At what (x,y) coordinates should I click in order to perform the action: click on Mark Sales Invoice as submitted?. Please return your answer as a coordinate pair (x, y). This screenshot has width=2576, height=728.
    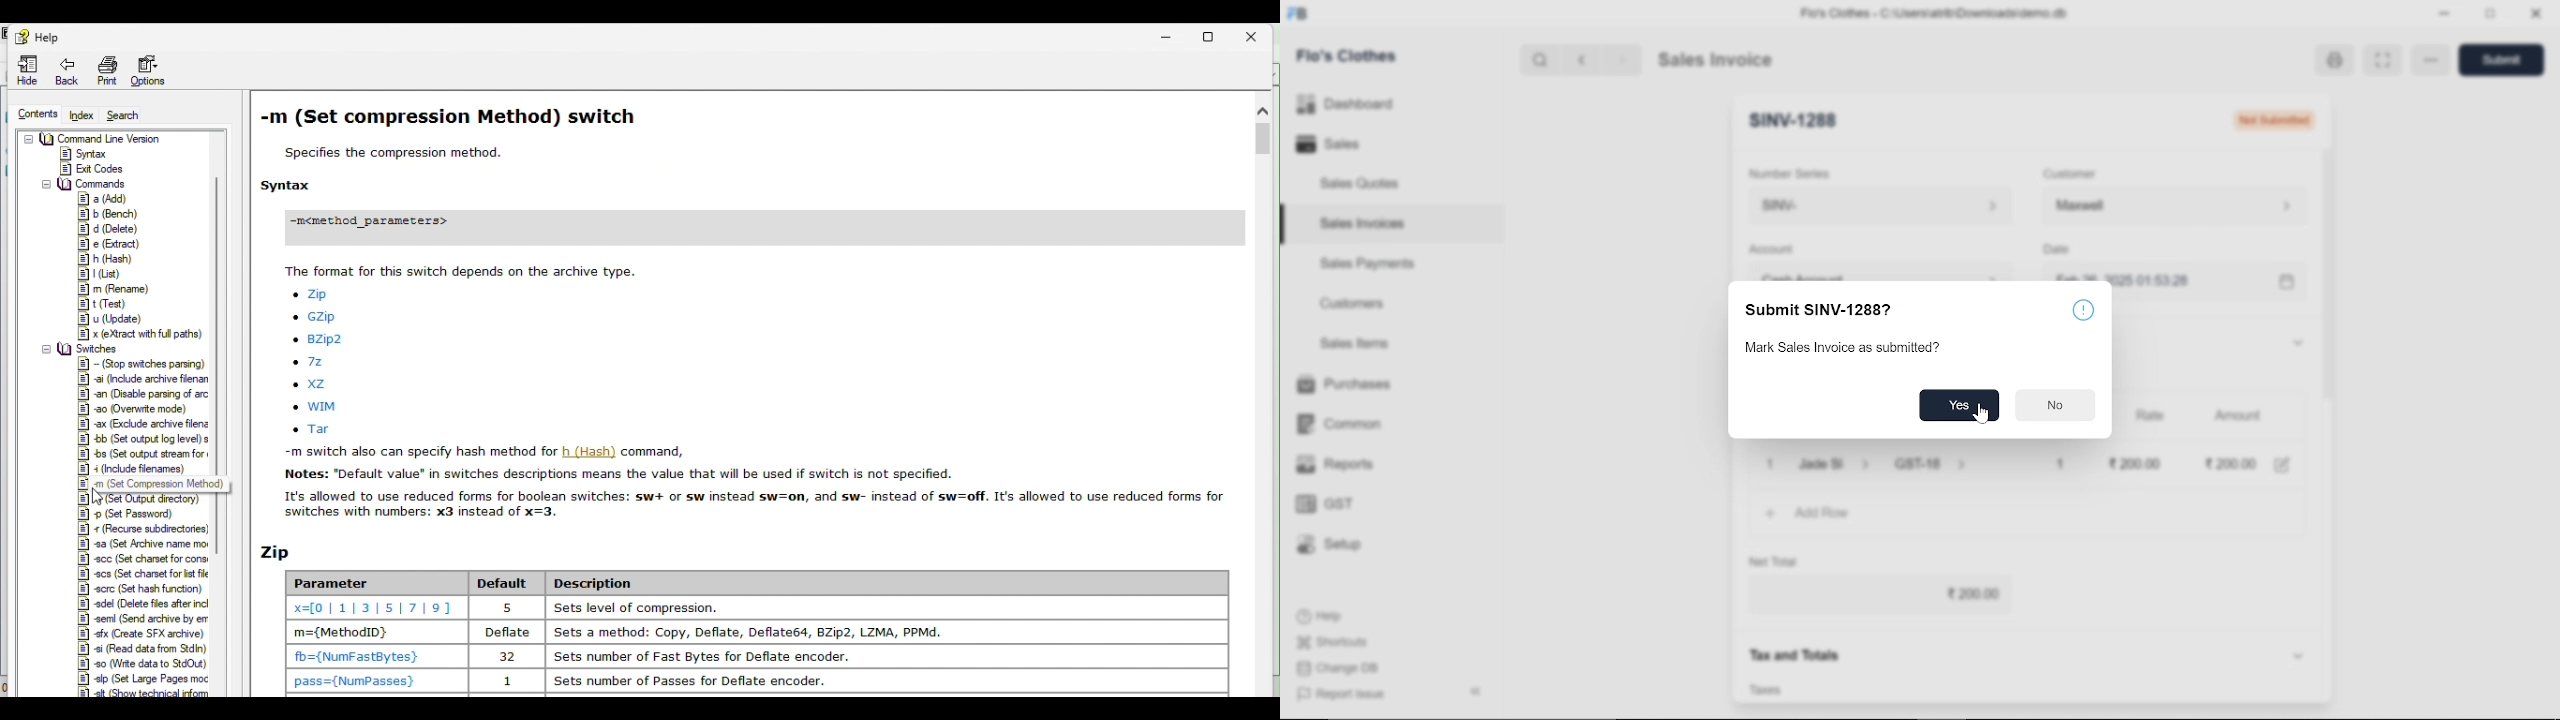
    Looking at the image, I should click on (1840, 349).